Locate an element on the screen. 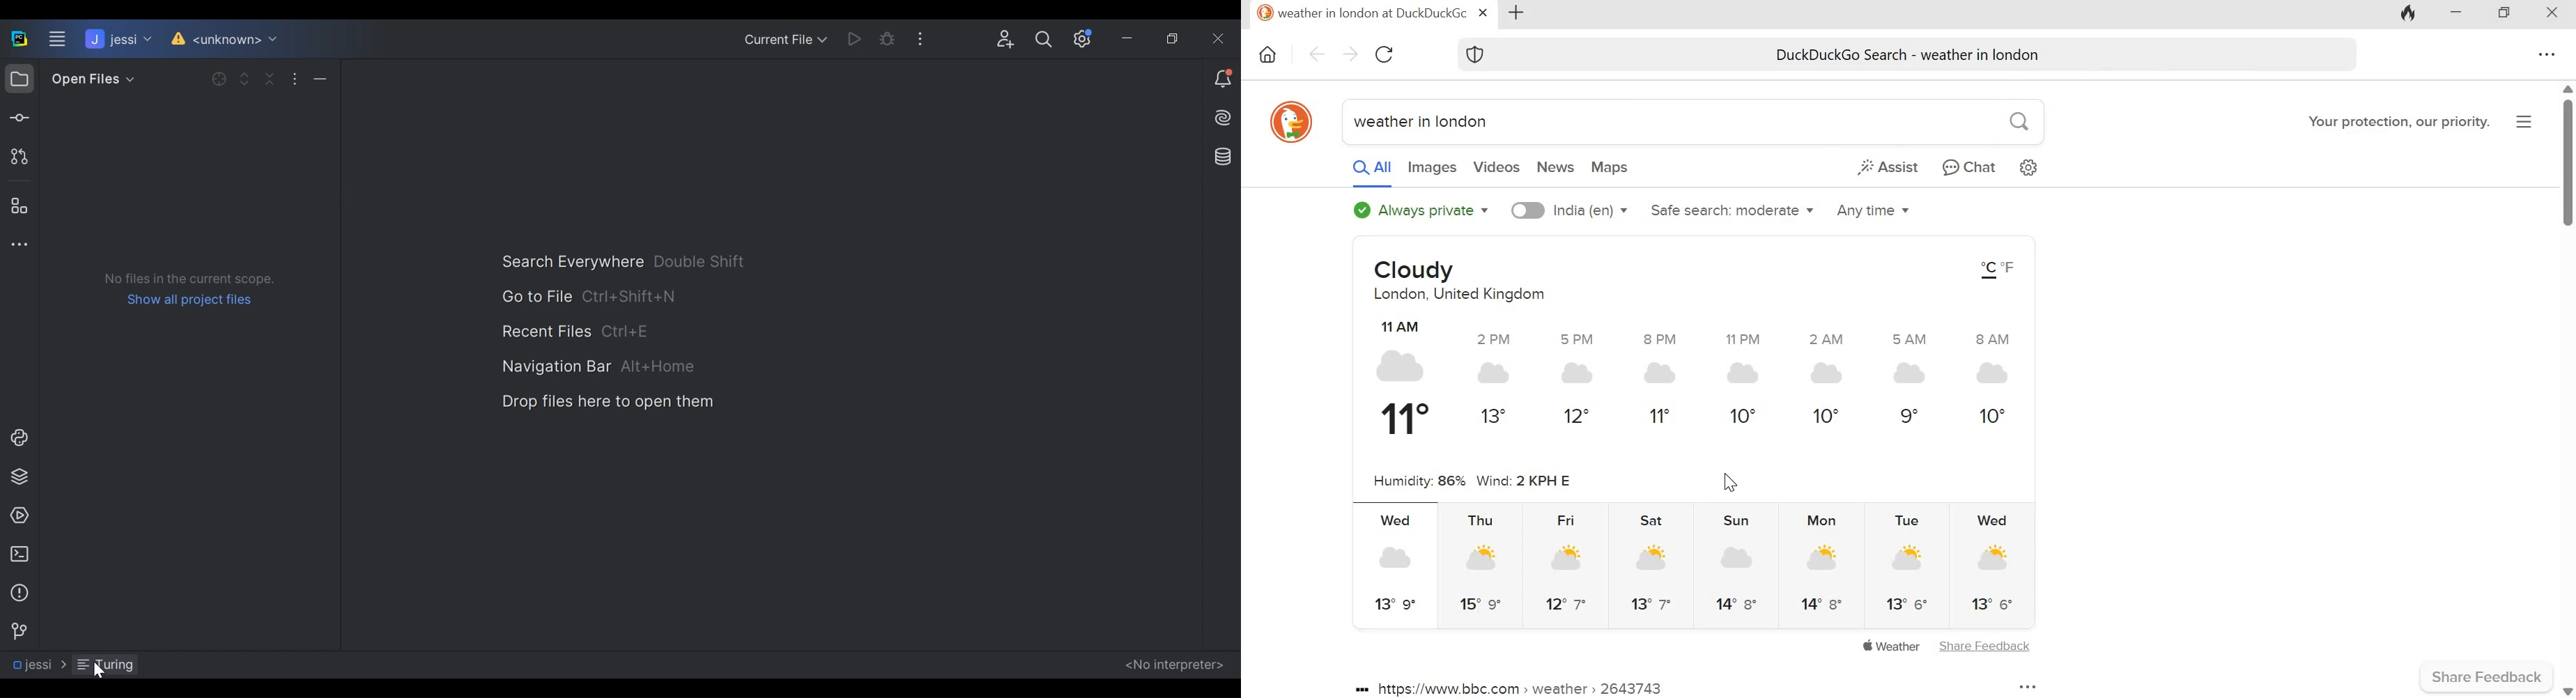 The width and height of the screenshot is (2576, 700). Indicates cloudy is located at coordinates (1660, 373).